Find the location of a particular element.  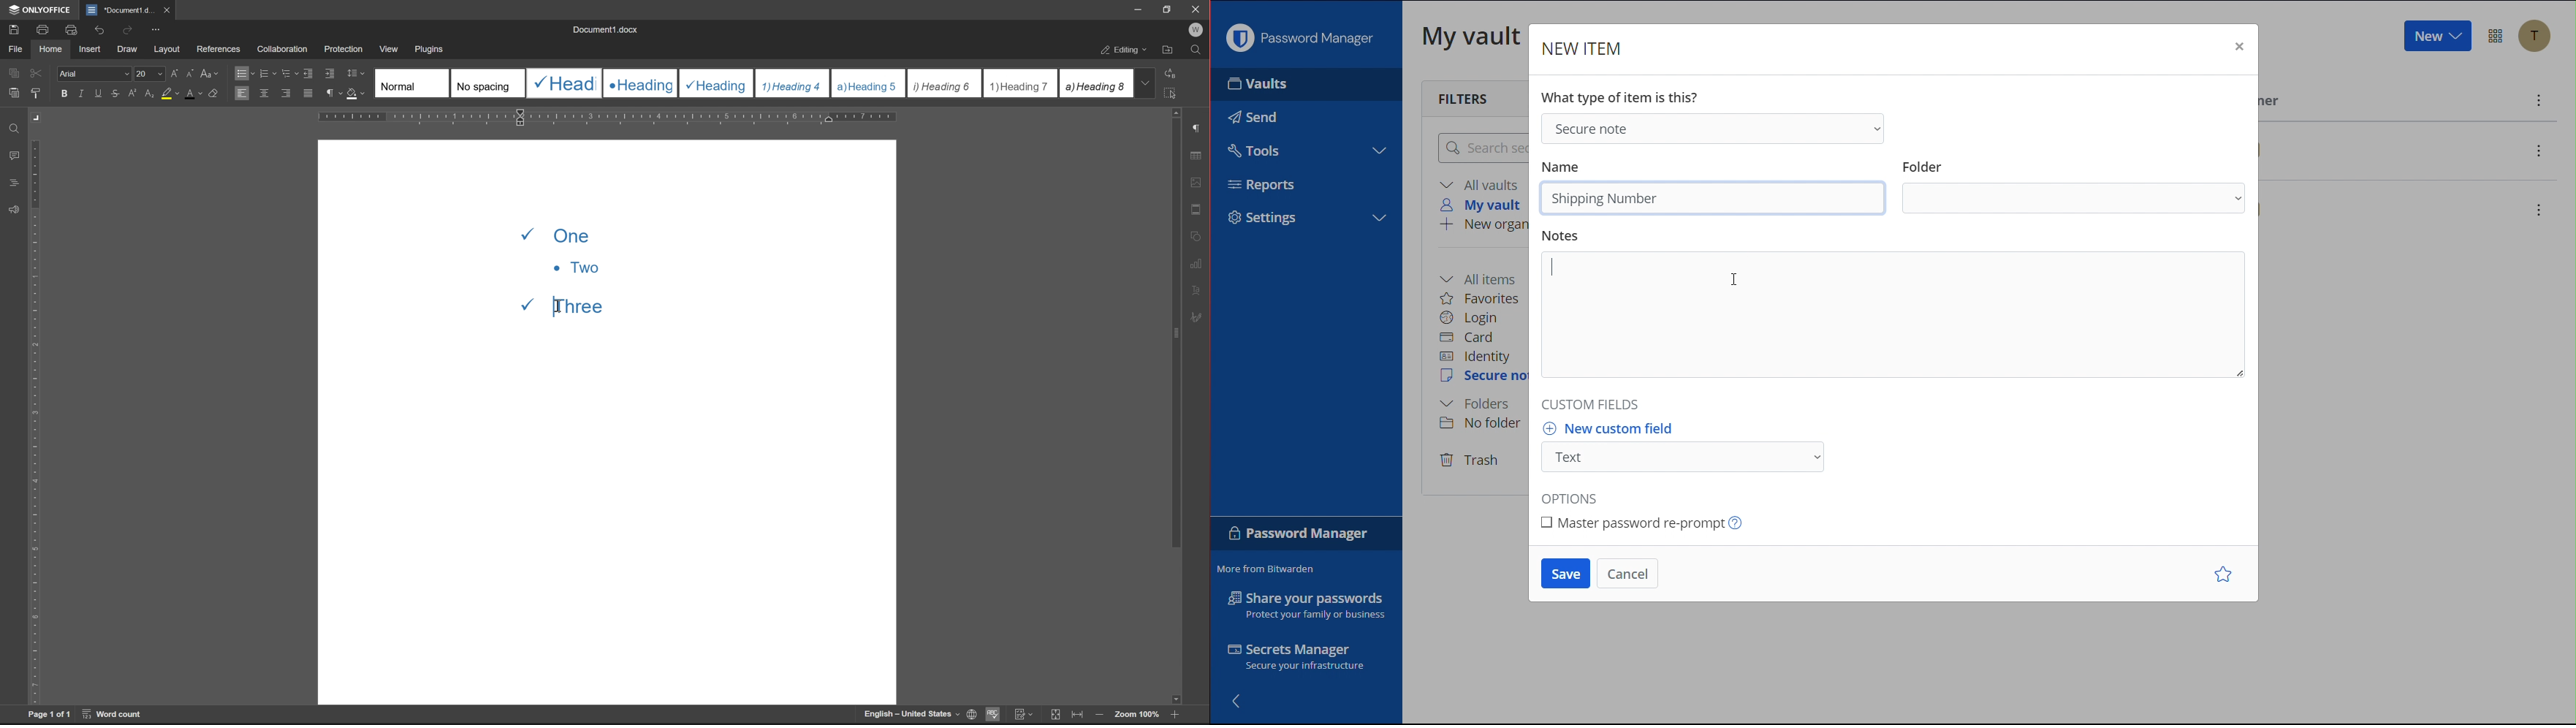

All vaults is located at coordinates (1482, 184).